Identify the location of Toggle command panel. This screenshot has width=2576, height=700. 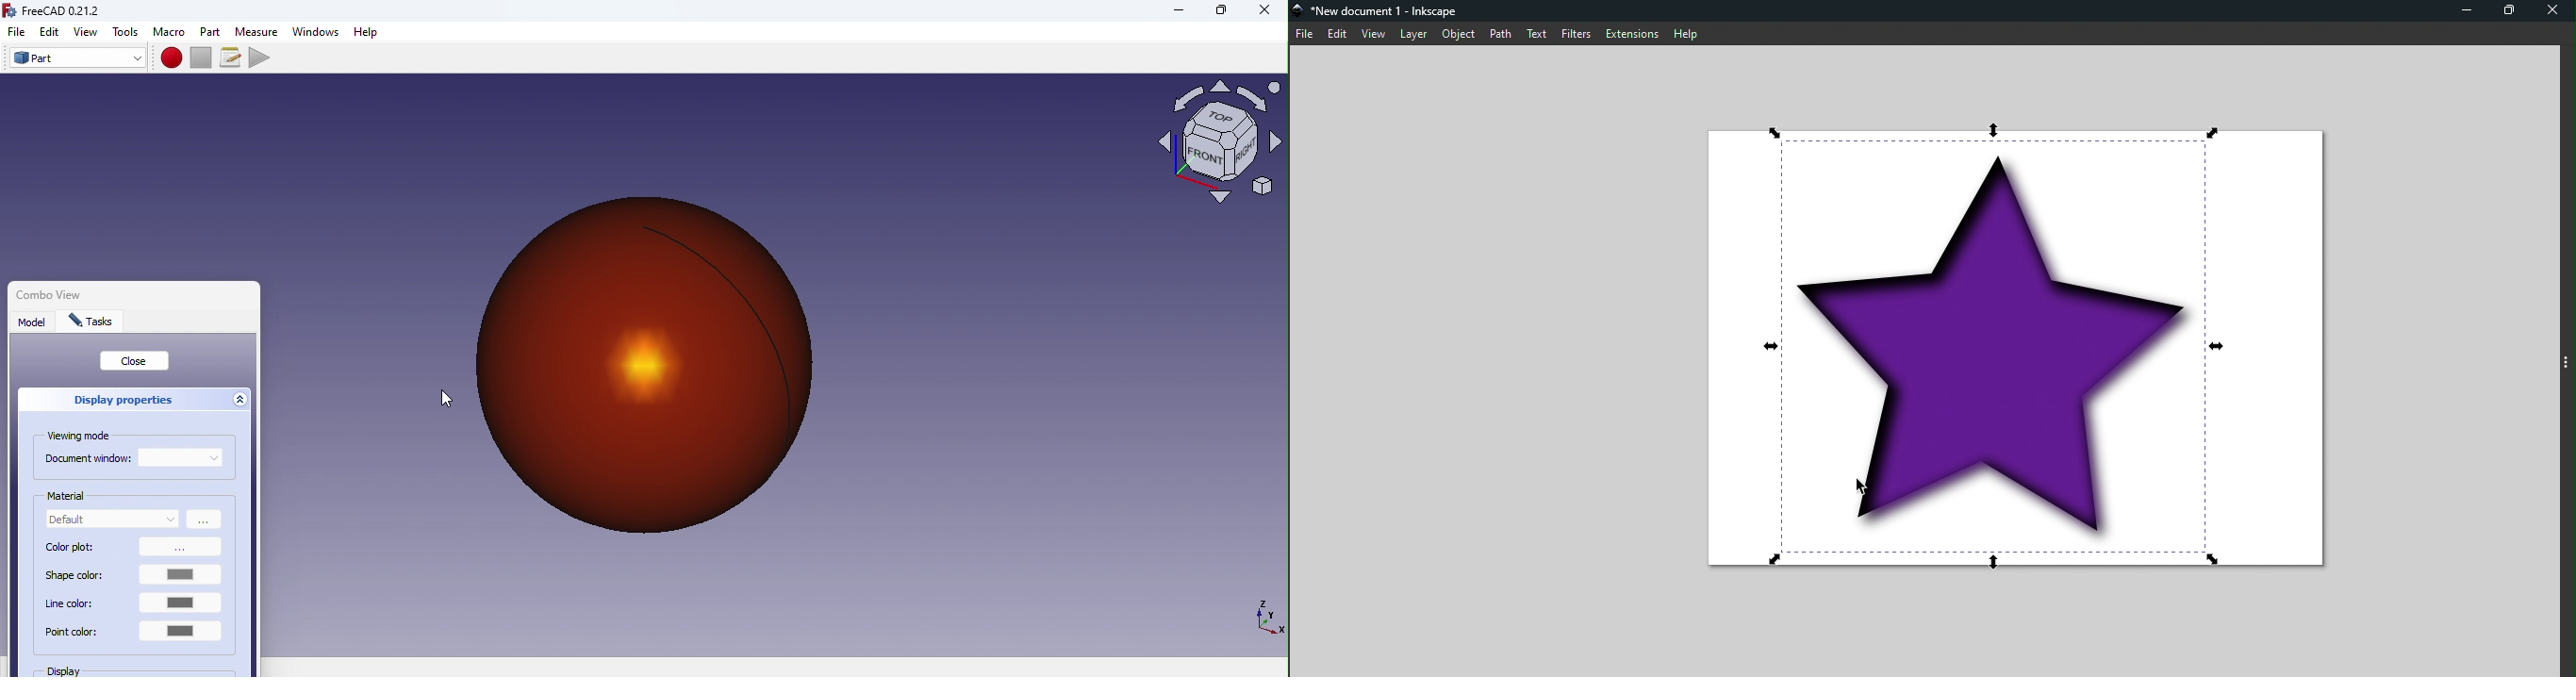
(2568, 364).